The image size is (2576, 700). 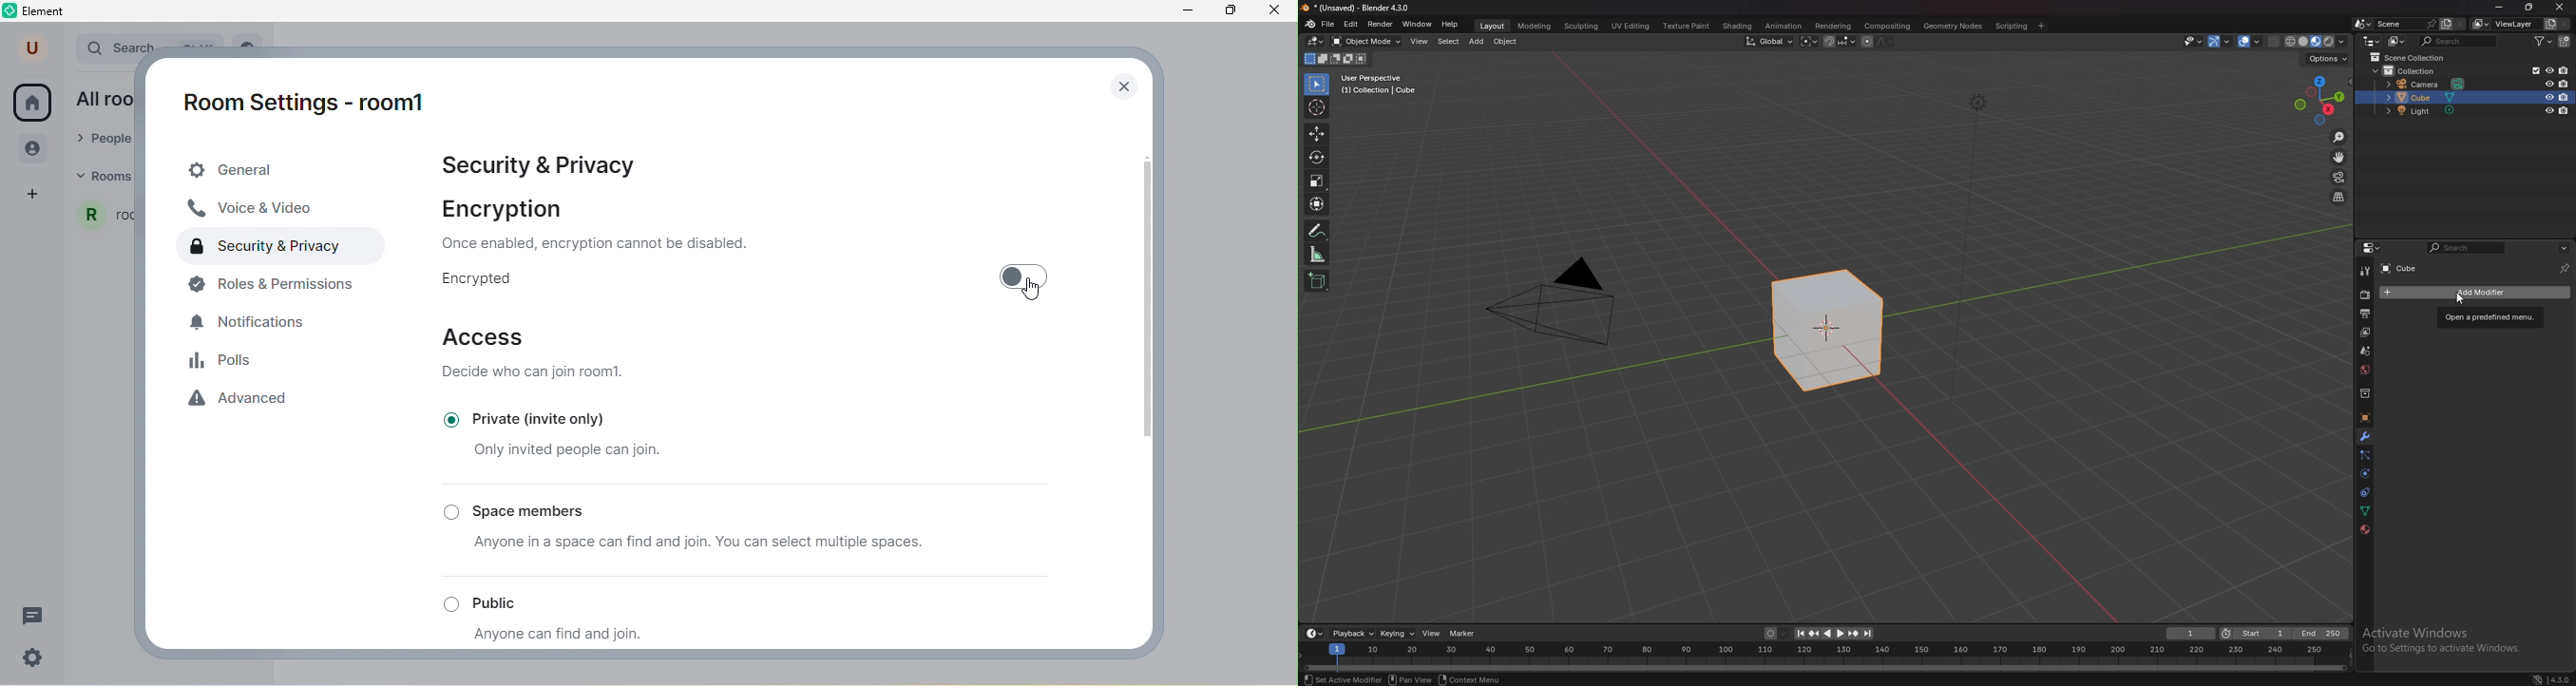 What do you see at coordinates (222, 360) in the screenshot?
I see `polls` at bounding box center [222, 360].